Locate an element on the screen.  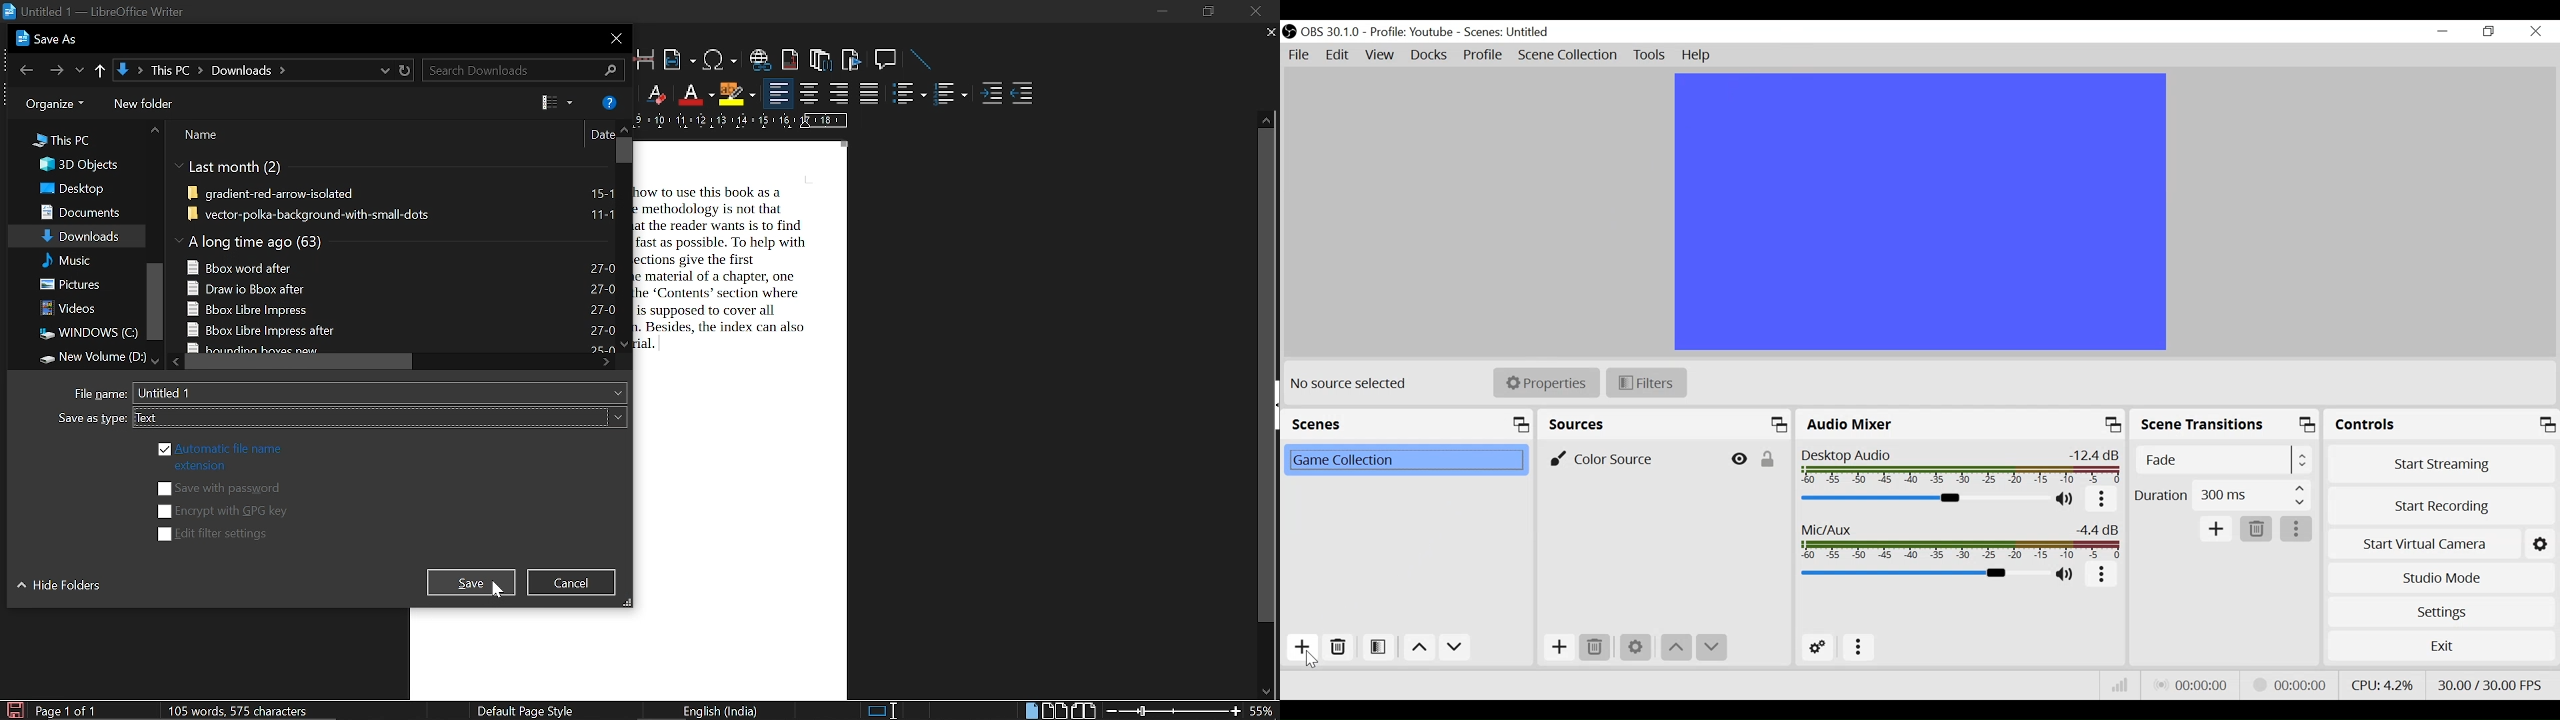
Preview is located at coordinates (1921, 212).